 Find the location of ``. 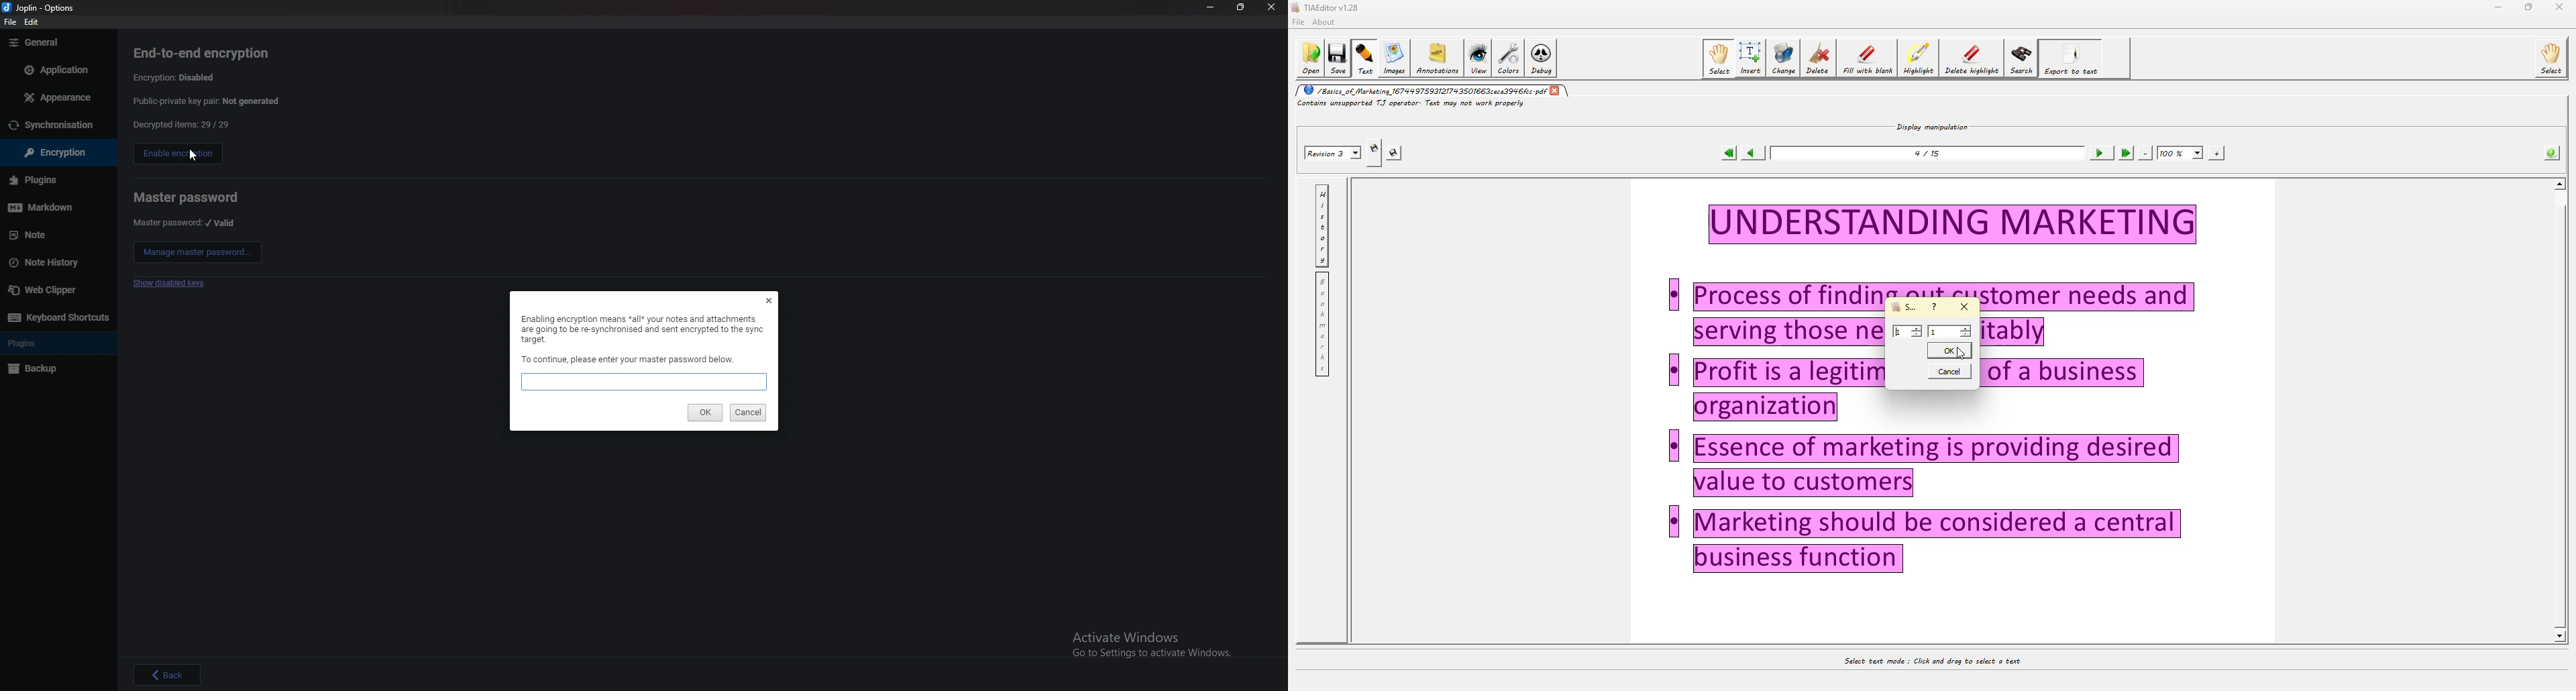

 is located at coordinates (33, 21).